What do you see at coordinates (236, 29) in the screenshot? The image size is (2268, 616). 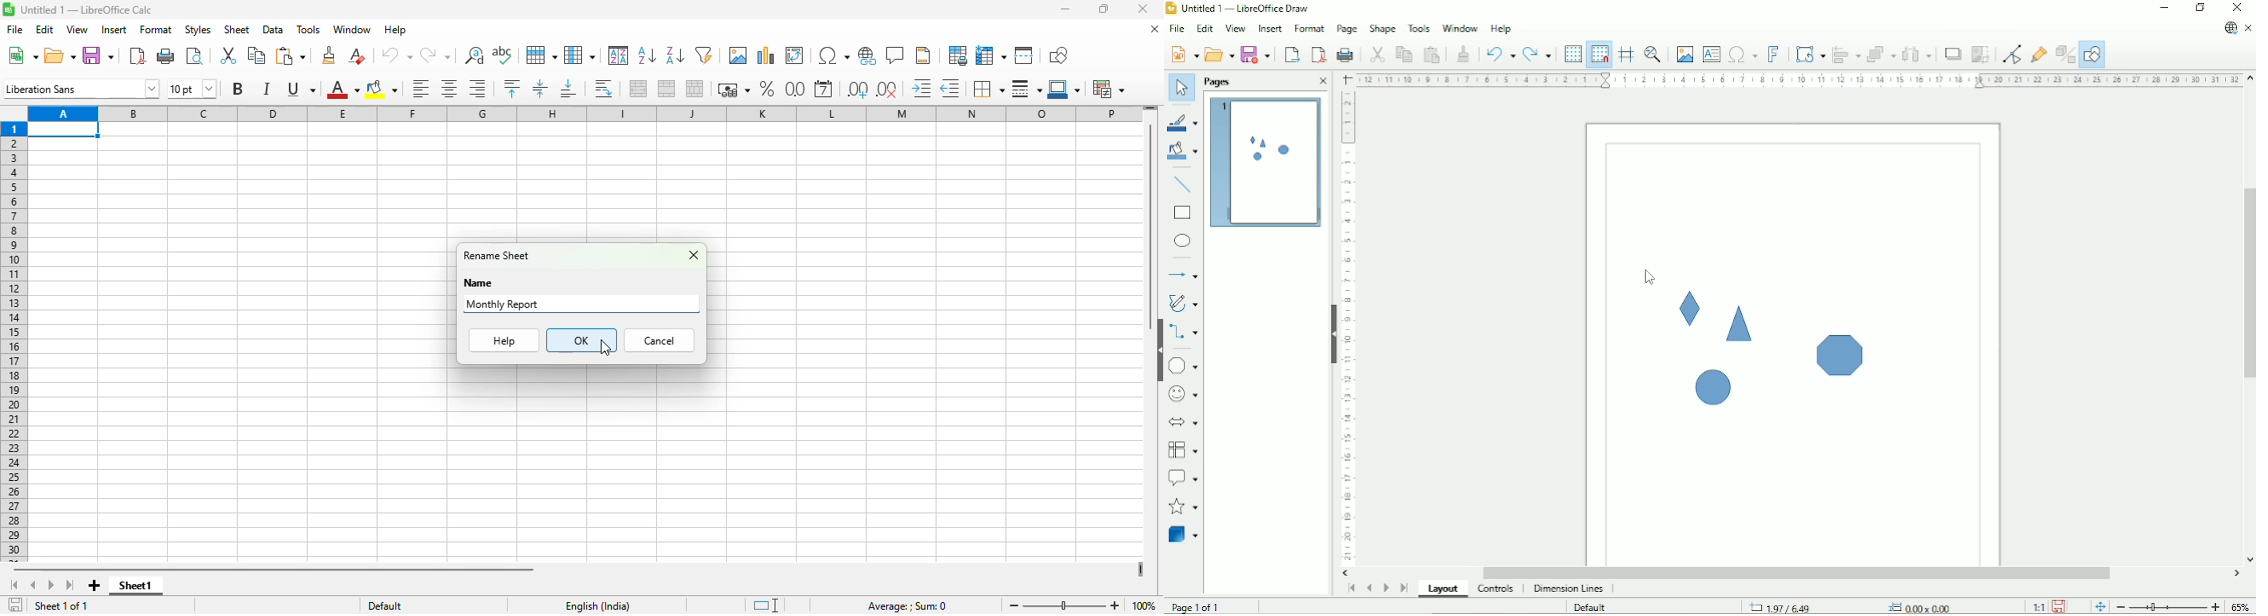 I see `sheet` at bounding box center [236, 29].